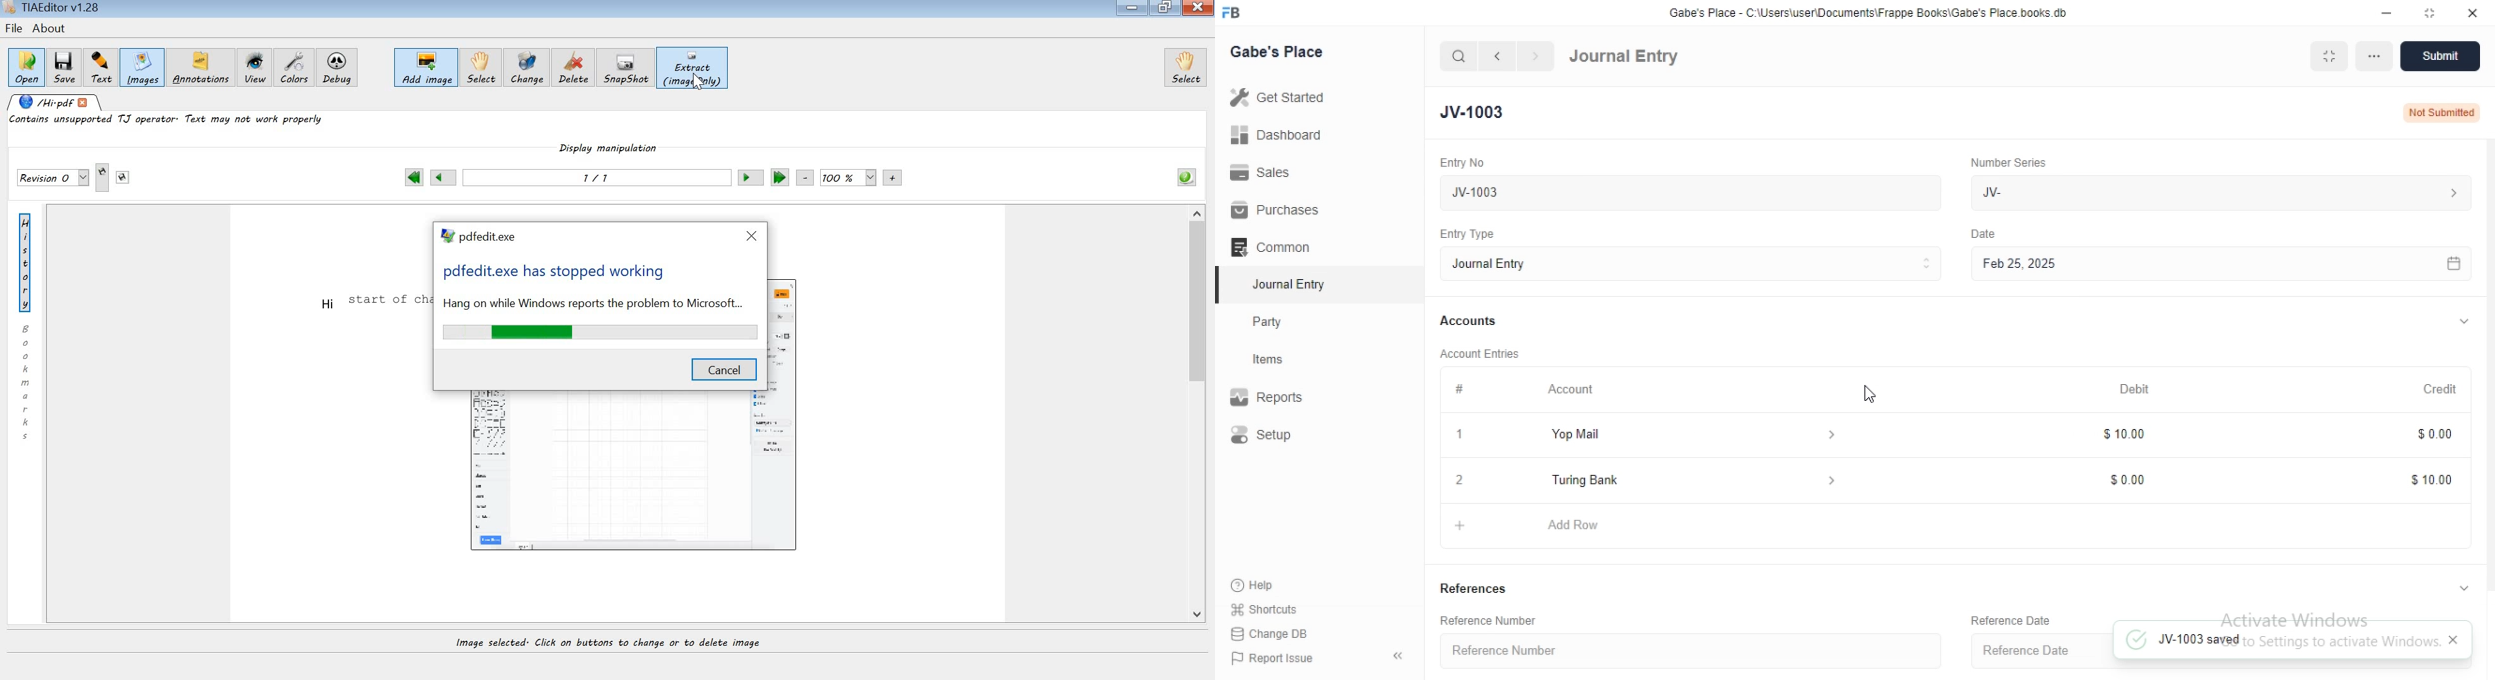 The image size is (2520, 700). What do you see at coordinates (1460, 435) in the screenshot?
I see `1` at bounding box center [1460, 435].